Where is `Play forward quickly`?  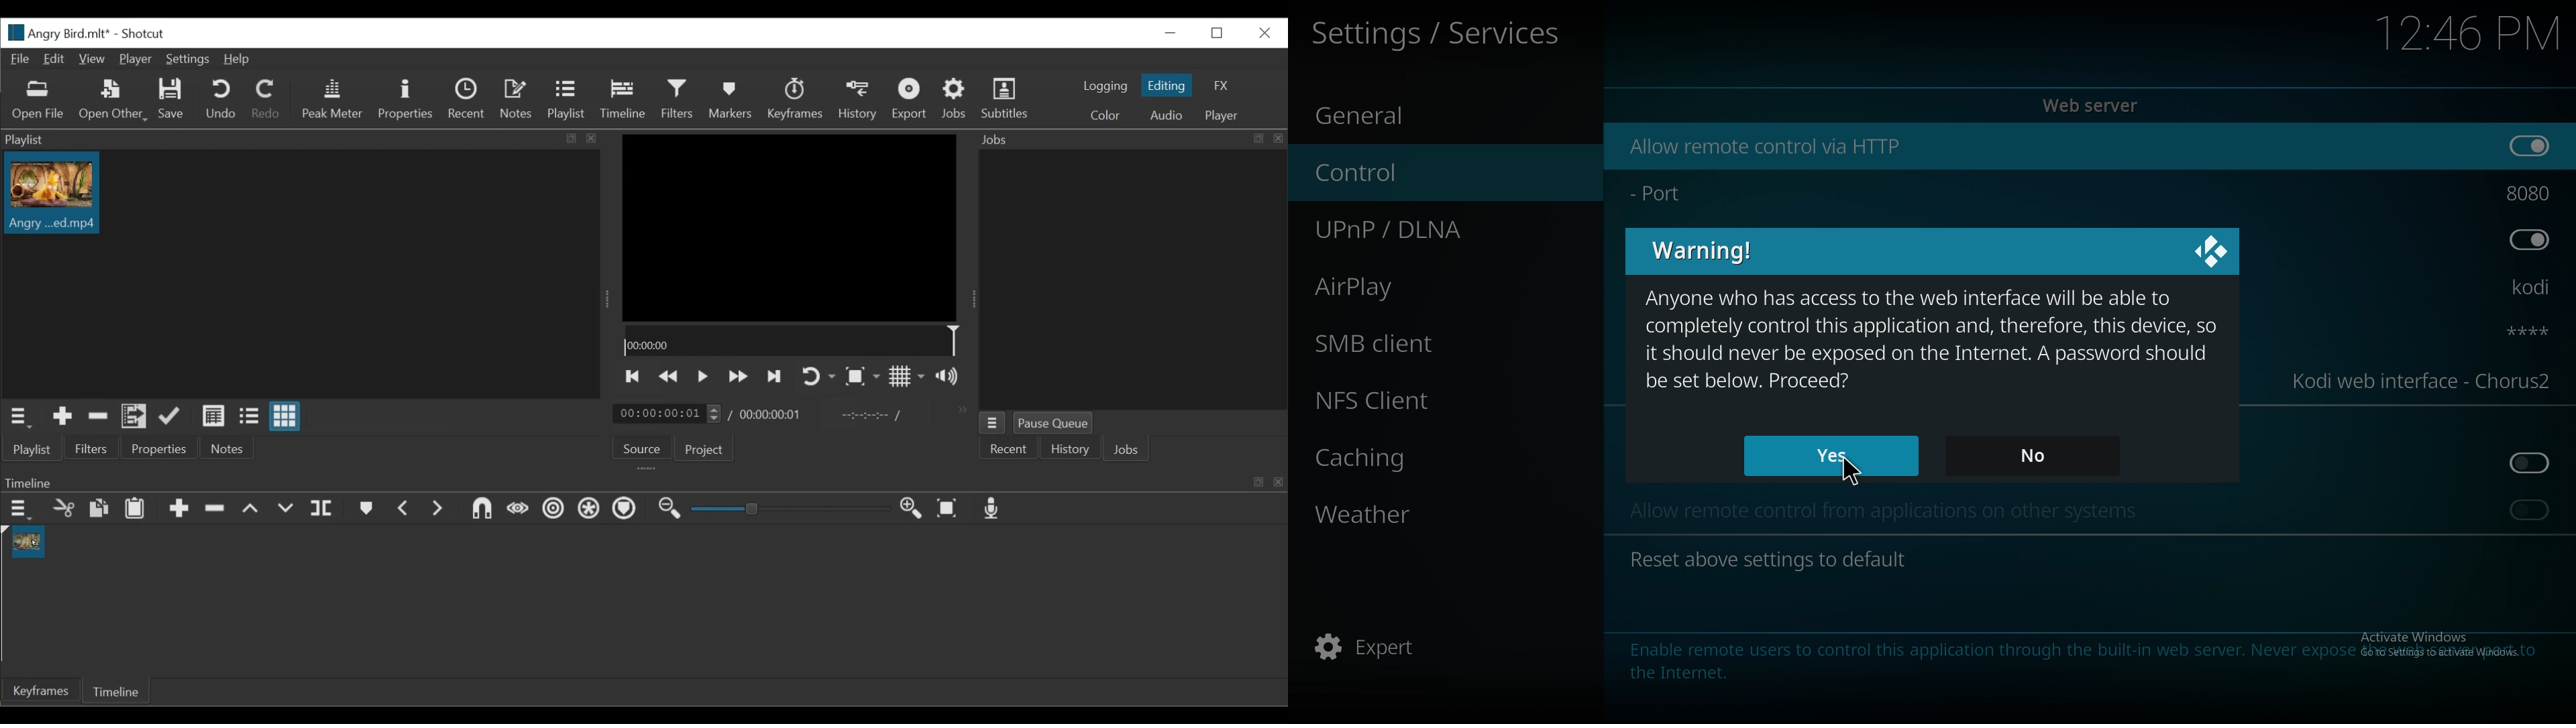
Play forward quickly is located at coordinates (738, 375).